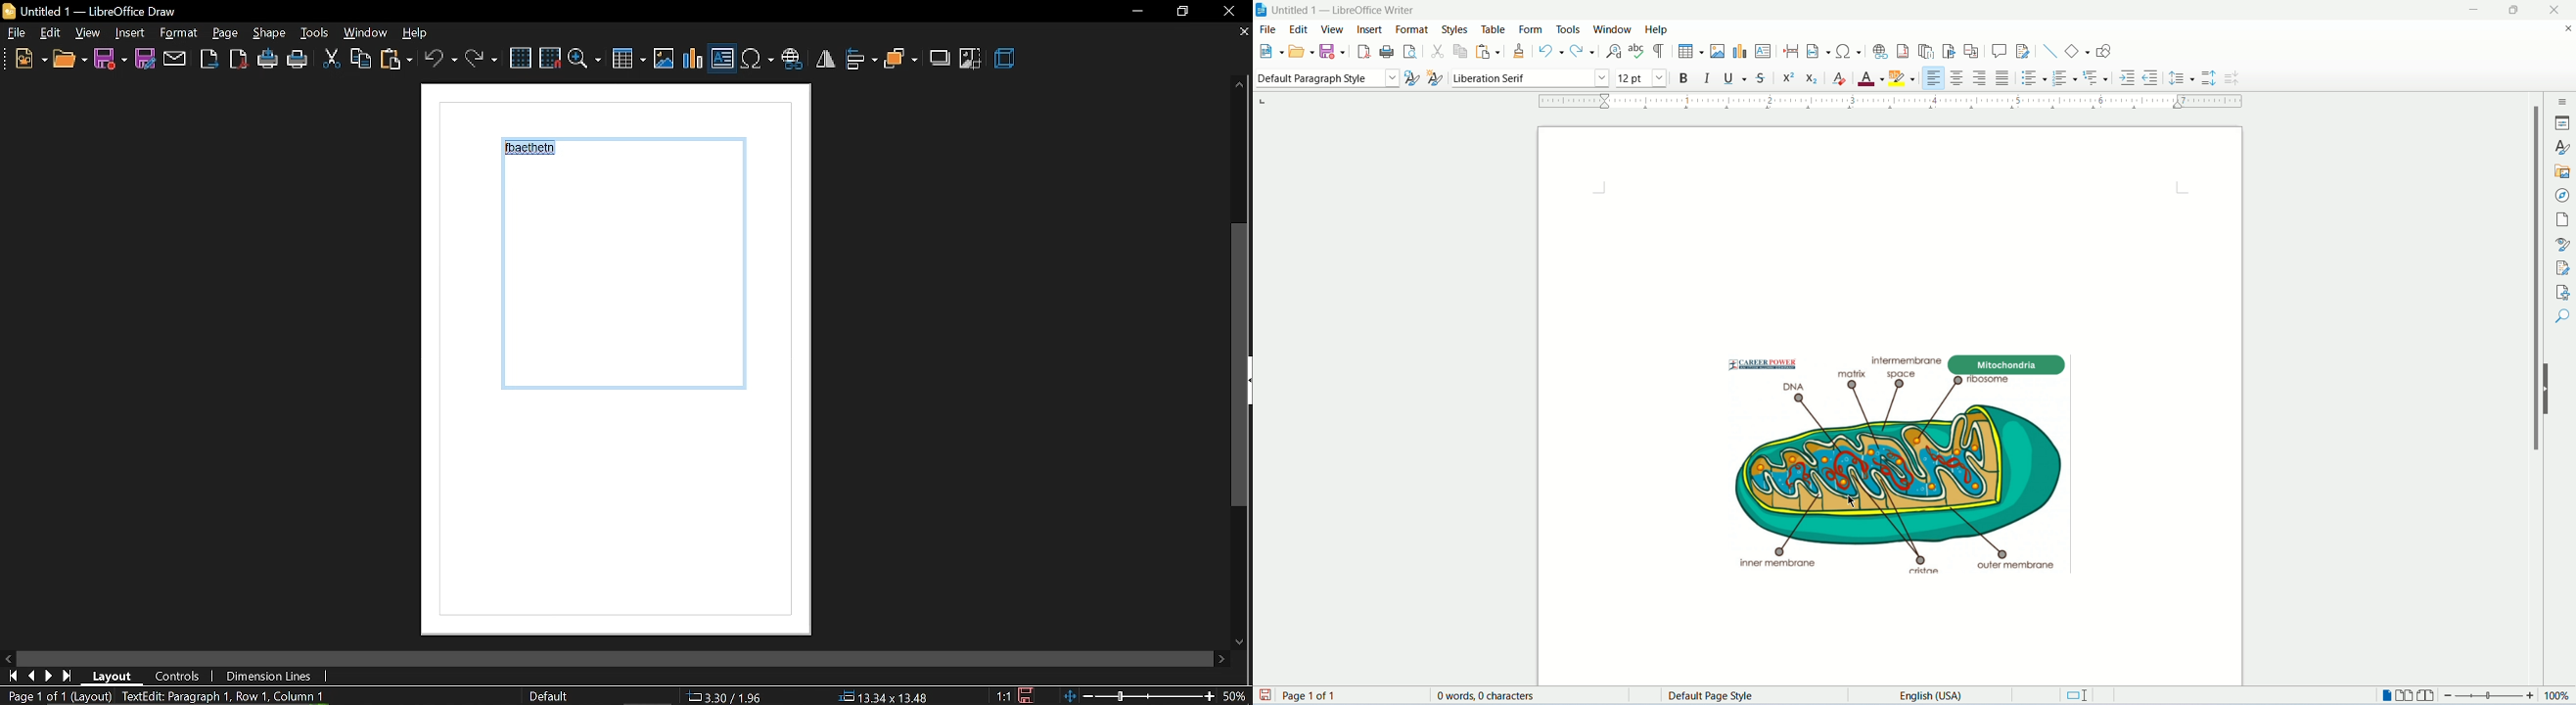 The image size is (2576, 728). I want to click on move up, so click(1240, 86).